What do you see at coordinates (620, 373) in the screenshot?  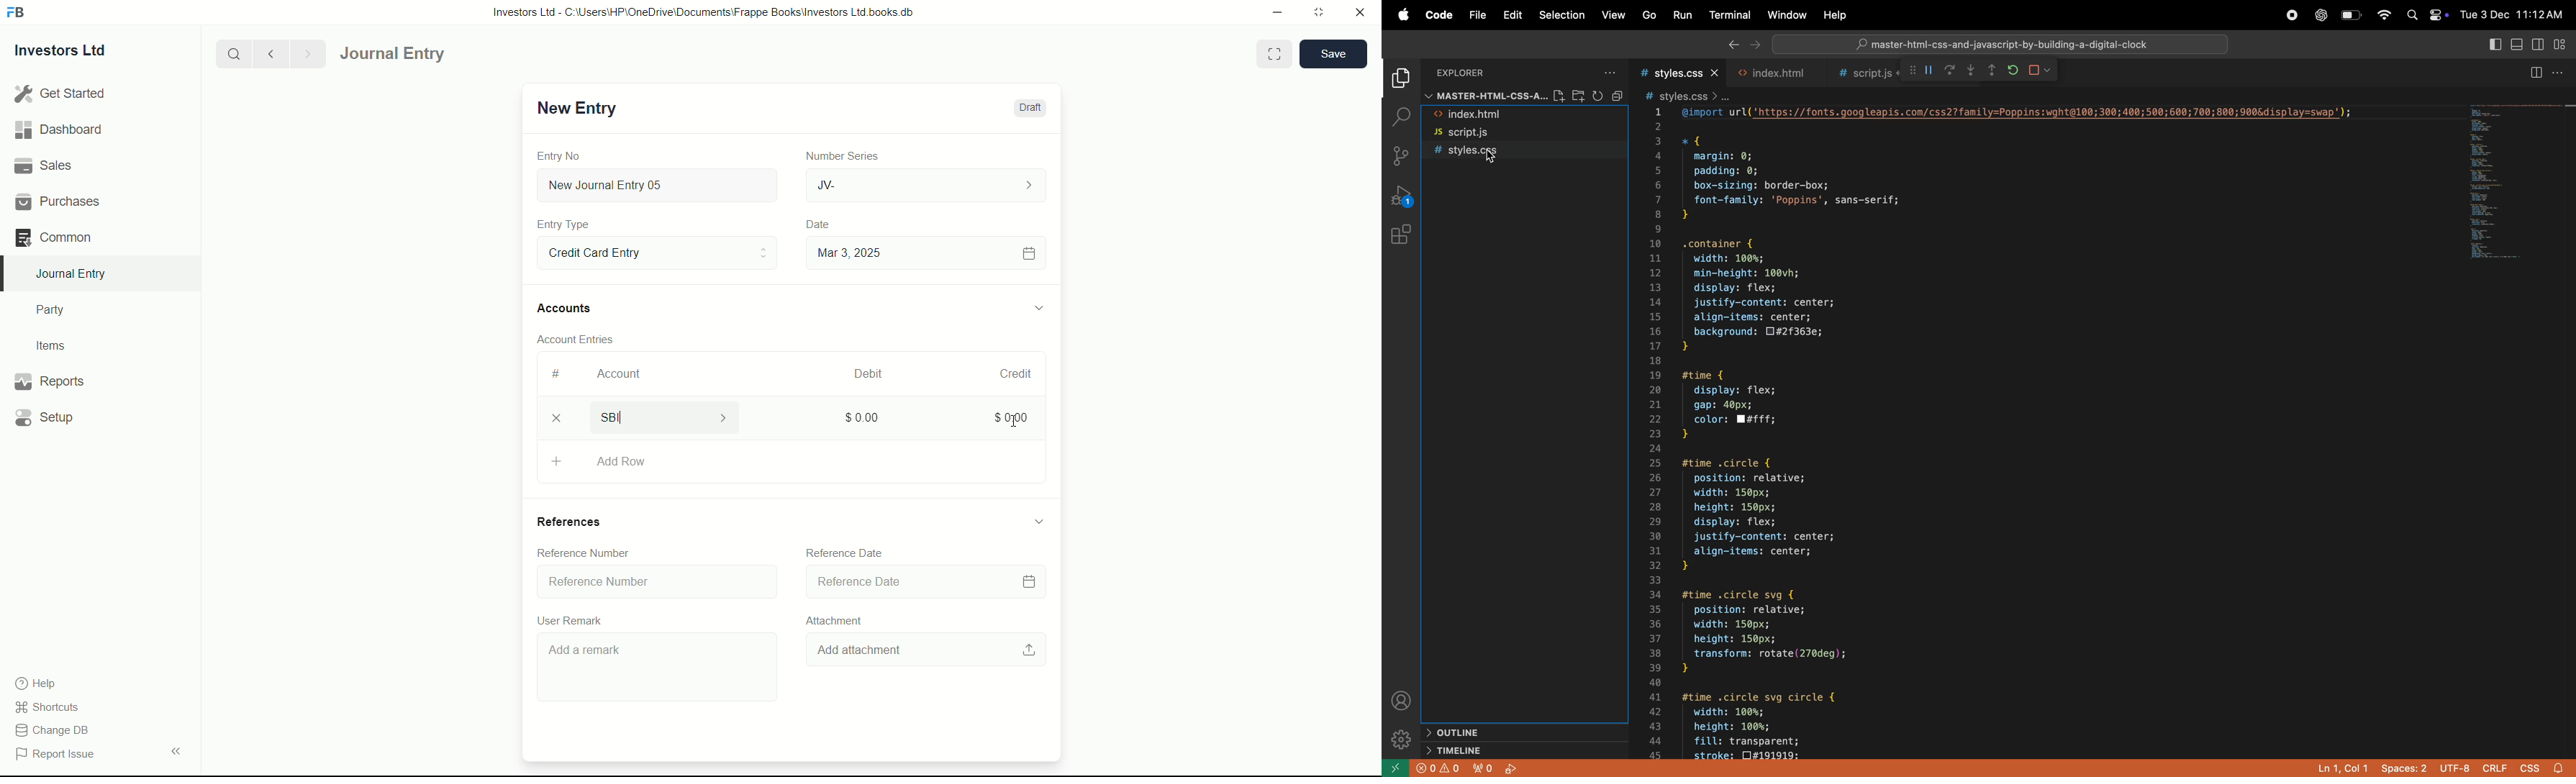 I see `Account` at bounding box center [620, 373].